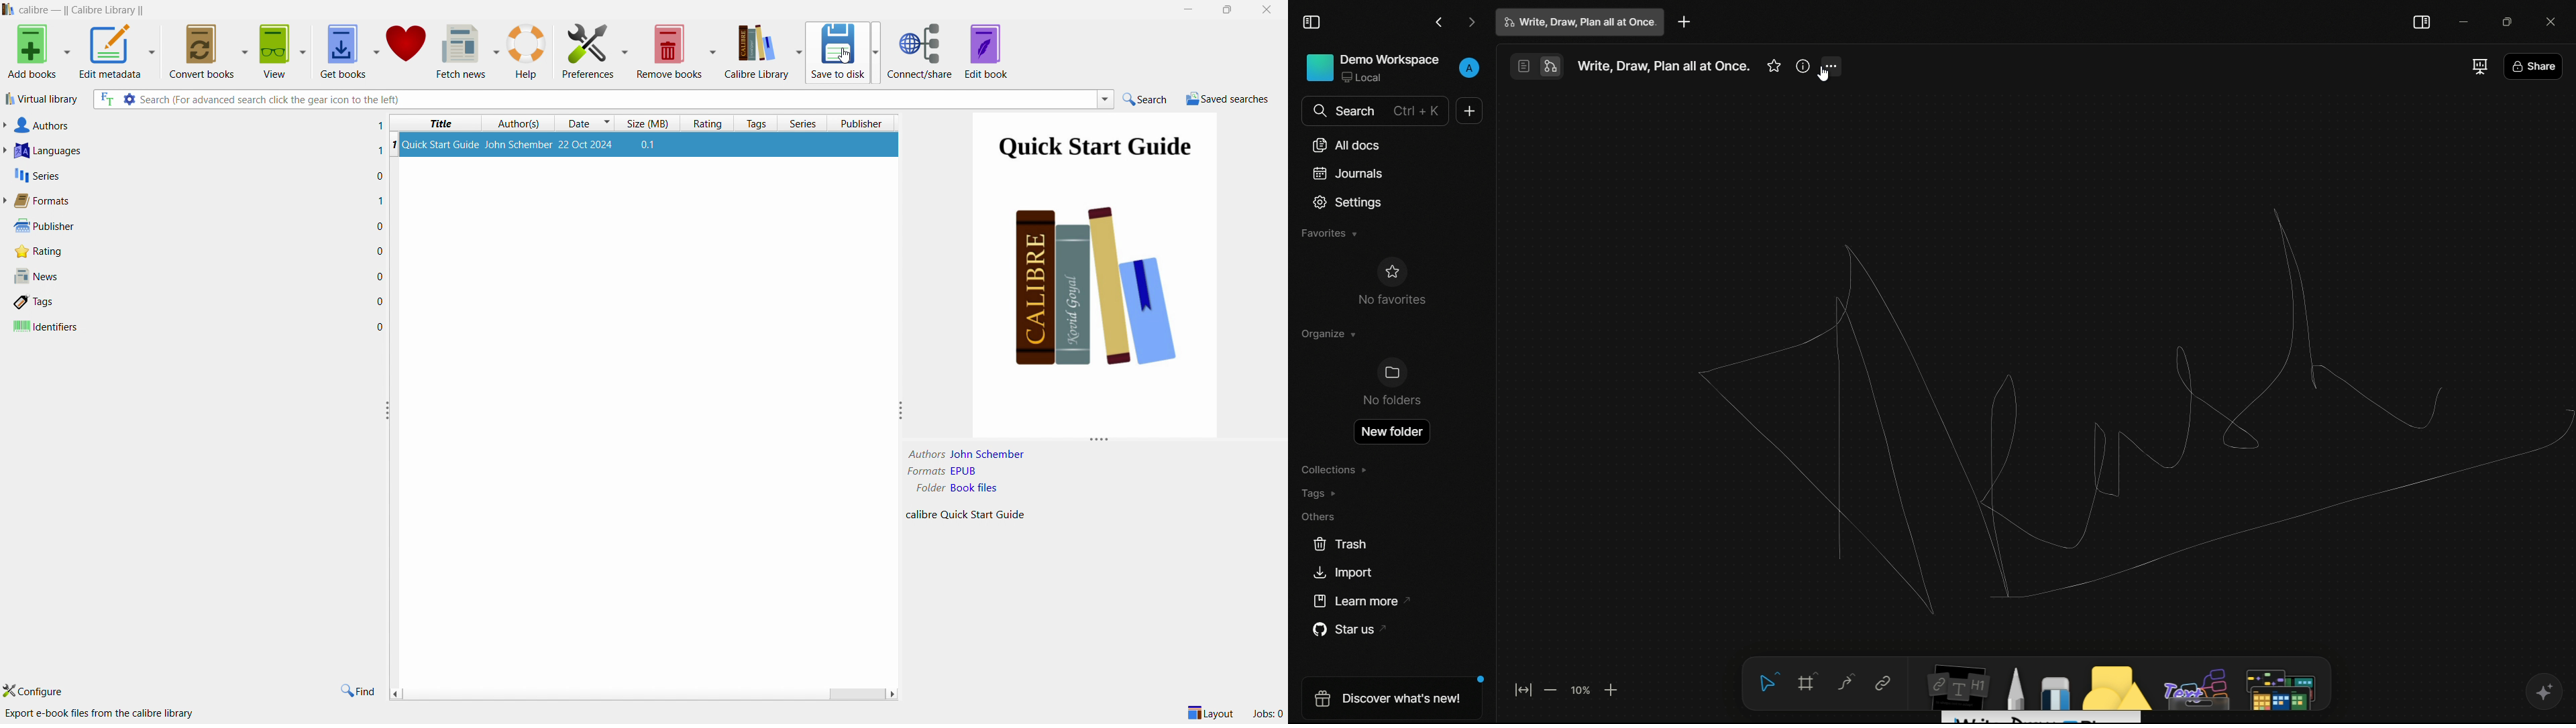 This screenshot has height=728, width=2576. What do you see at coordinates (378, 227) in the screenshot?
I see `0` at bounding box center [378, 227].